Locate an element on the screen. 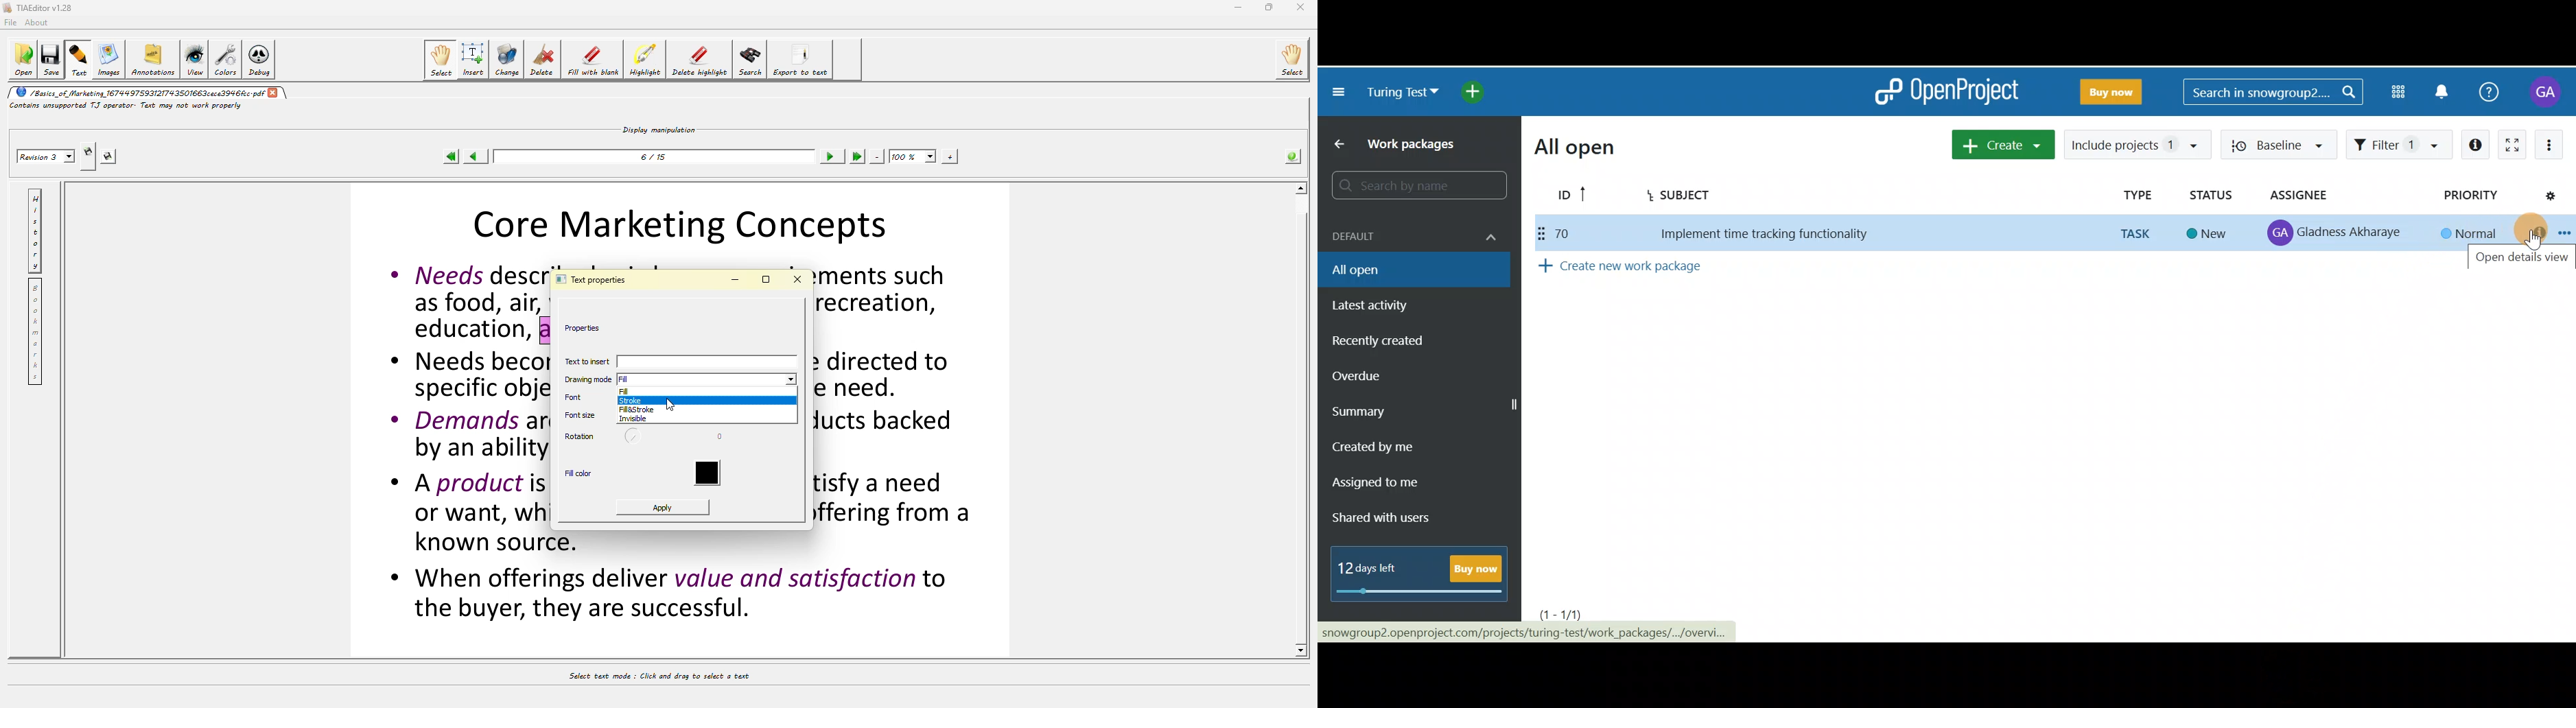 The width and height of the screenshot is (2576, 728). Open details view is located at coordinates (2523, 255).